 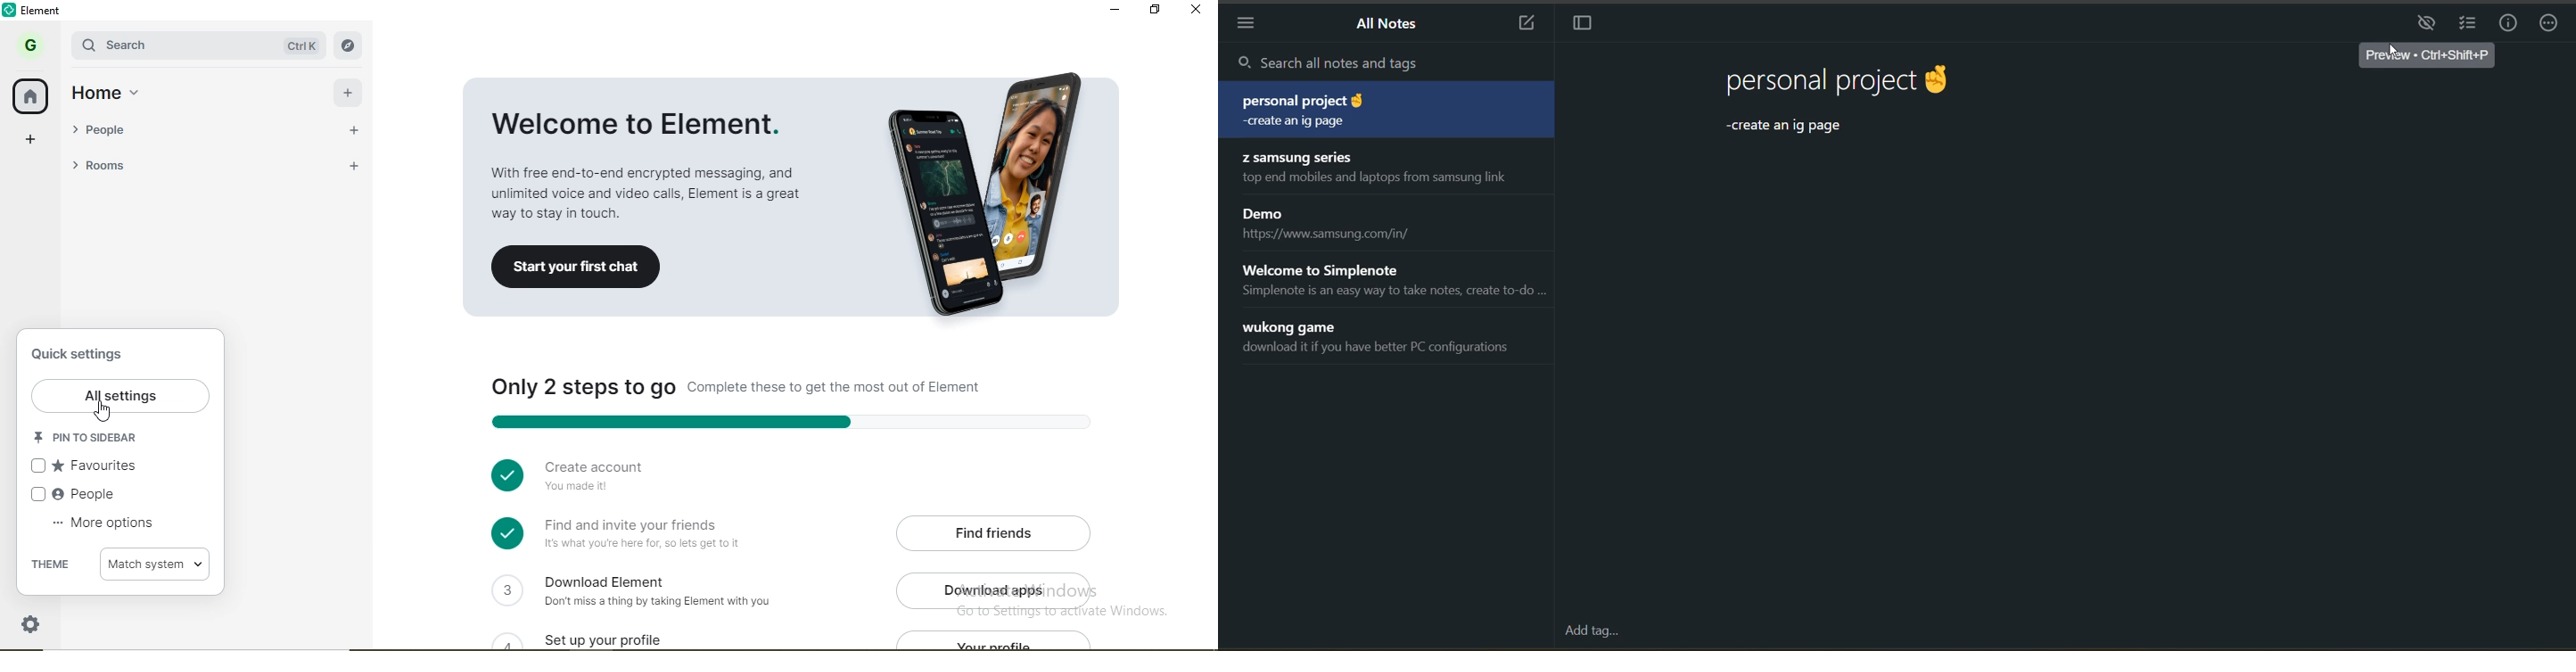 I want to click on add room/people, so click(x=350, y=90).